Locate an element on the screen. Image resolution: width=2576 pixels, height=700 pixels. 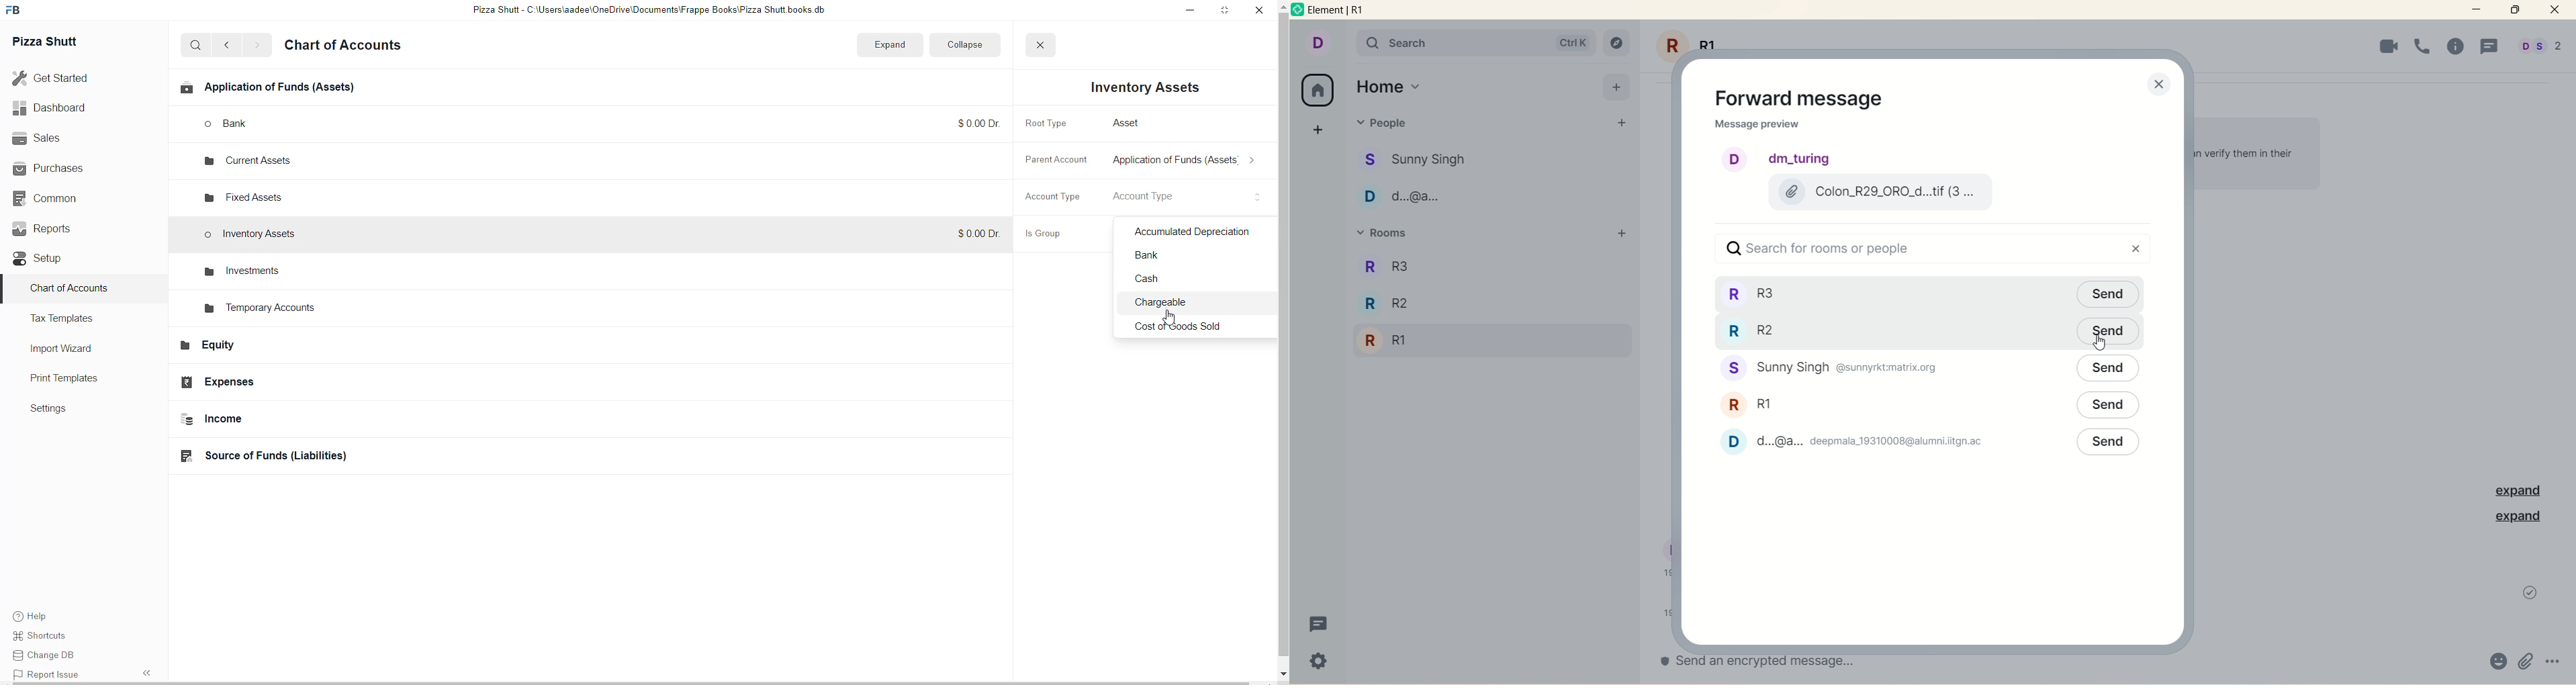
message sent is located at coordinates (2531, 593).